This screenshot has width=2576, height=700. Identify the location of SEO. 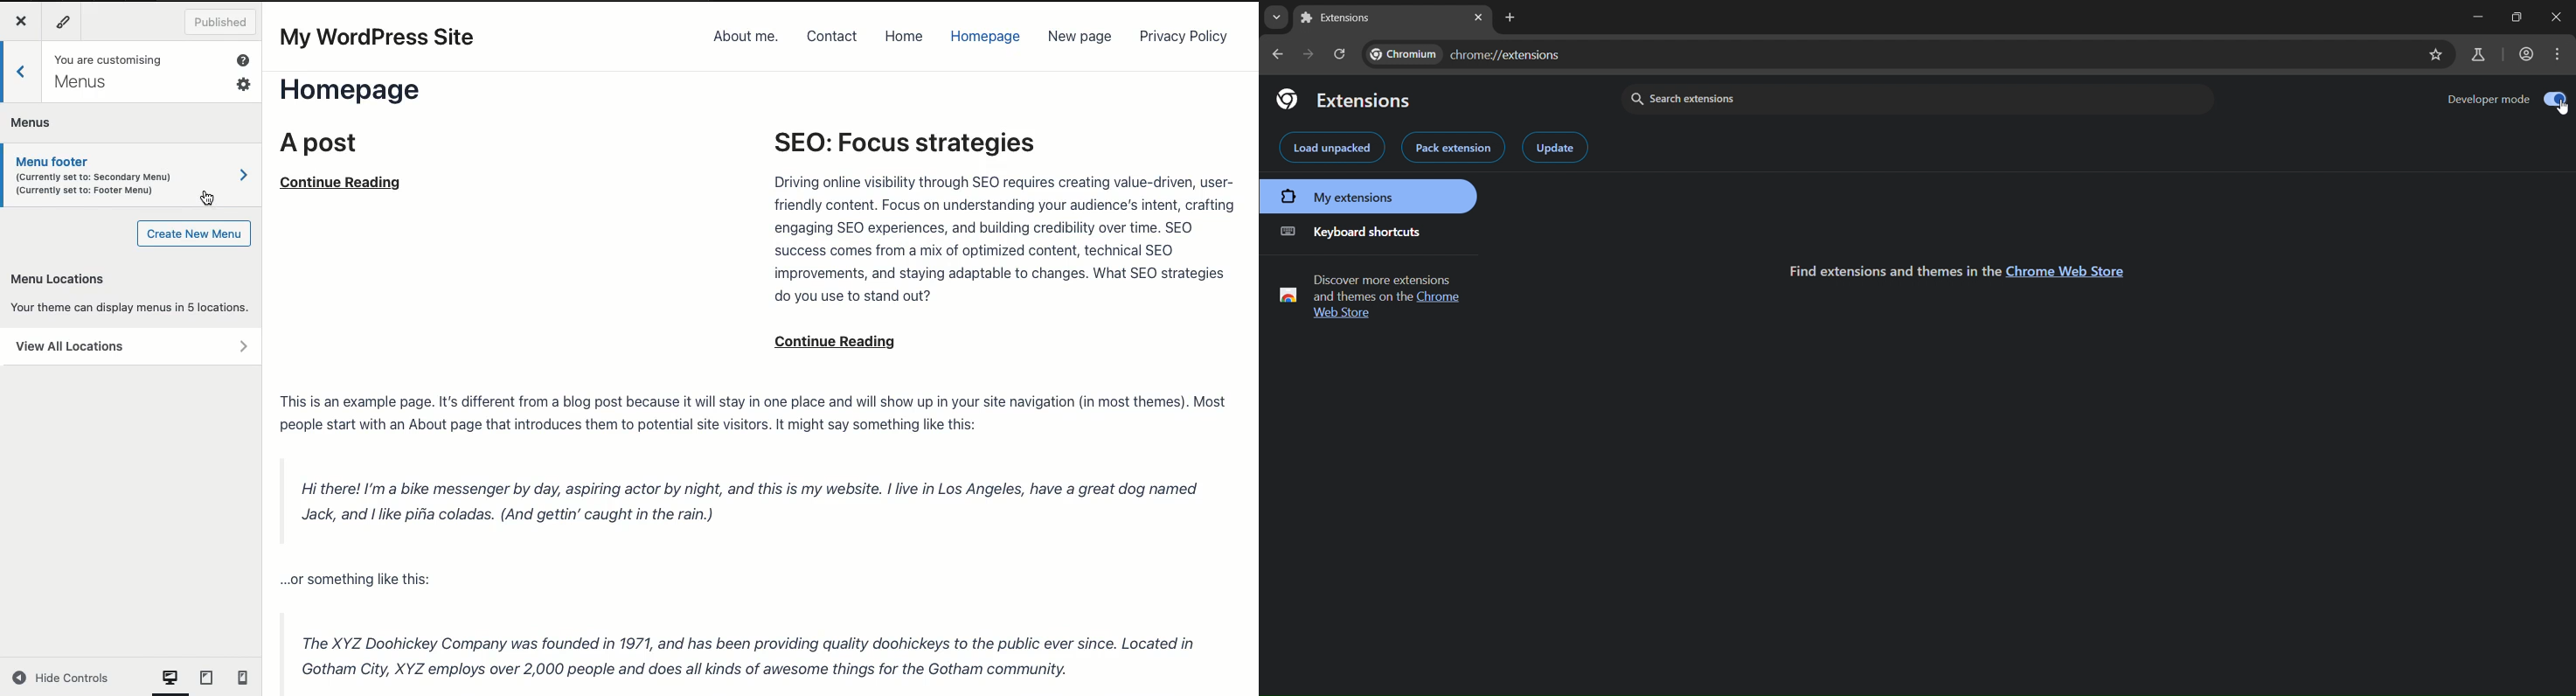
(999, 220).